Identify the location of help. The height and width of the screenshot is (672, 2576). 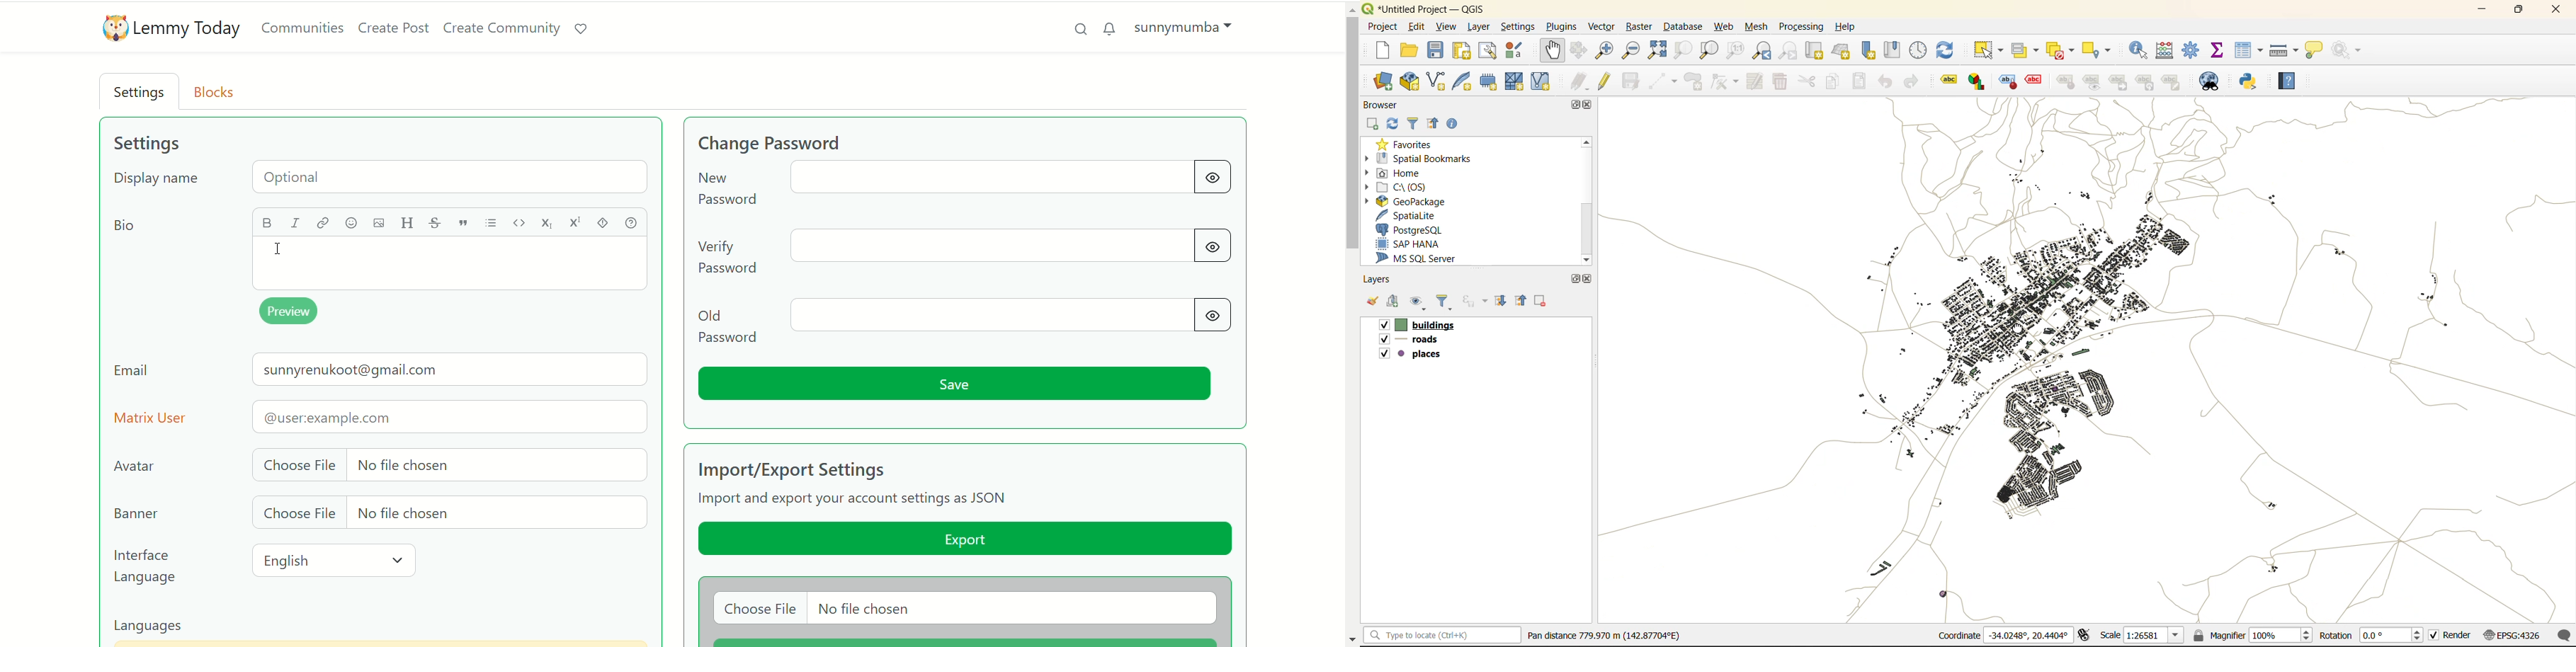
(2294, 81).